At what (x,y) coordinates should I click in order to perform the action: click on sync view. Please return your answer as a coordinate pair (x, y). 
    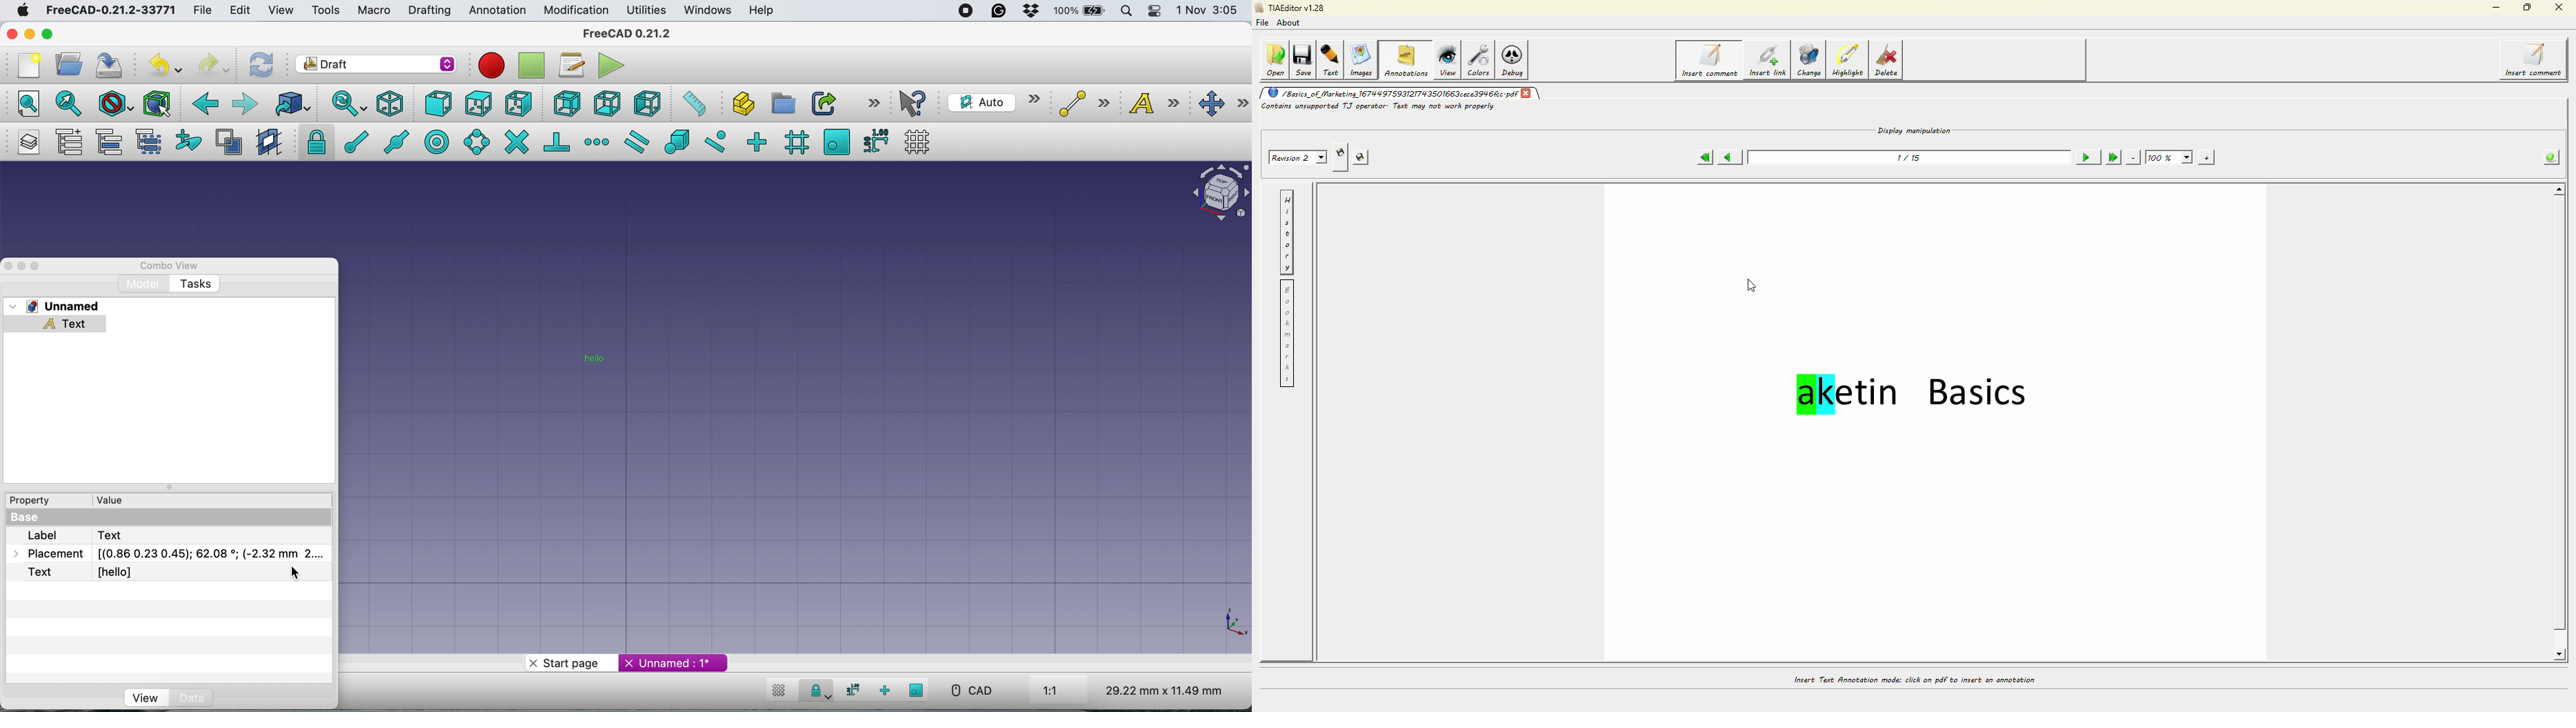
    Looking at the image, I should click on (348, 104).